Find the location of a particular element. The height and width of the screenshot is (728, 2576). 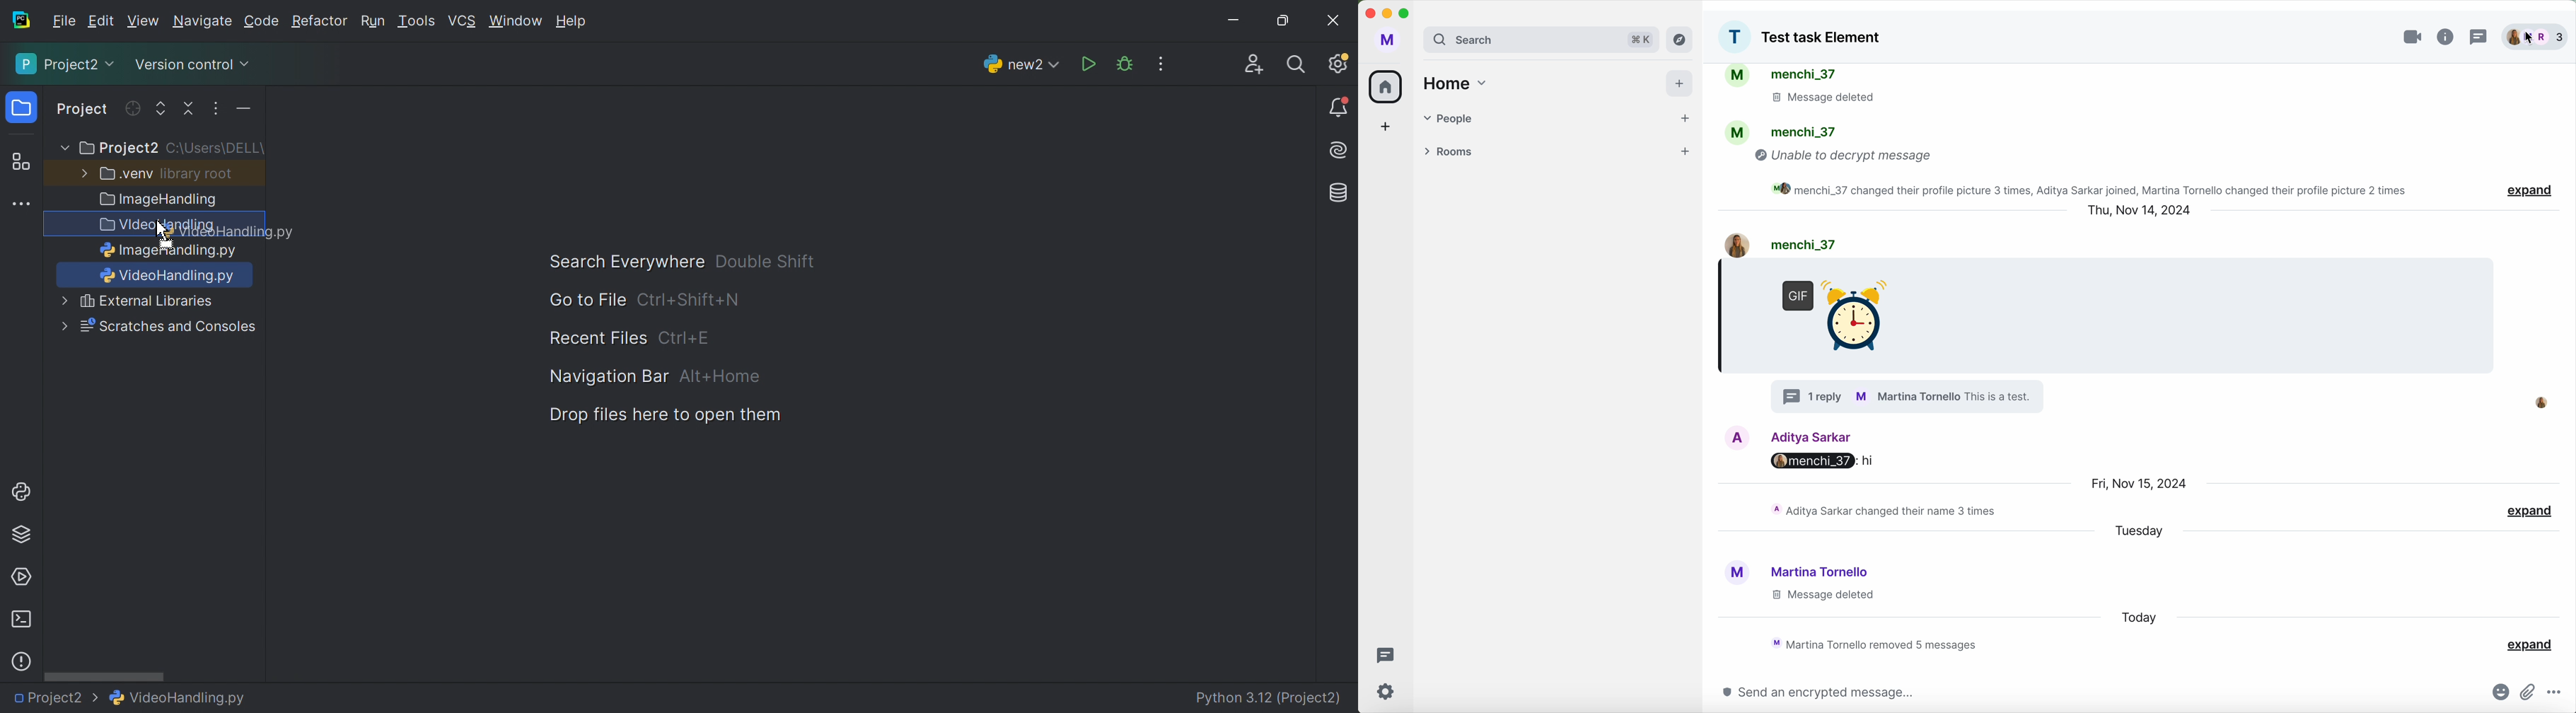

expand is located at coordinates (2531, 646).